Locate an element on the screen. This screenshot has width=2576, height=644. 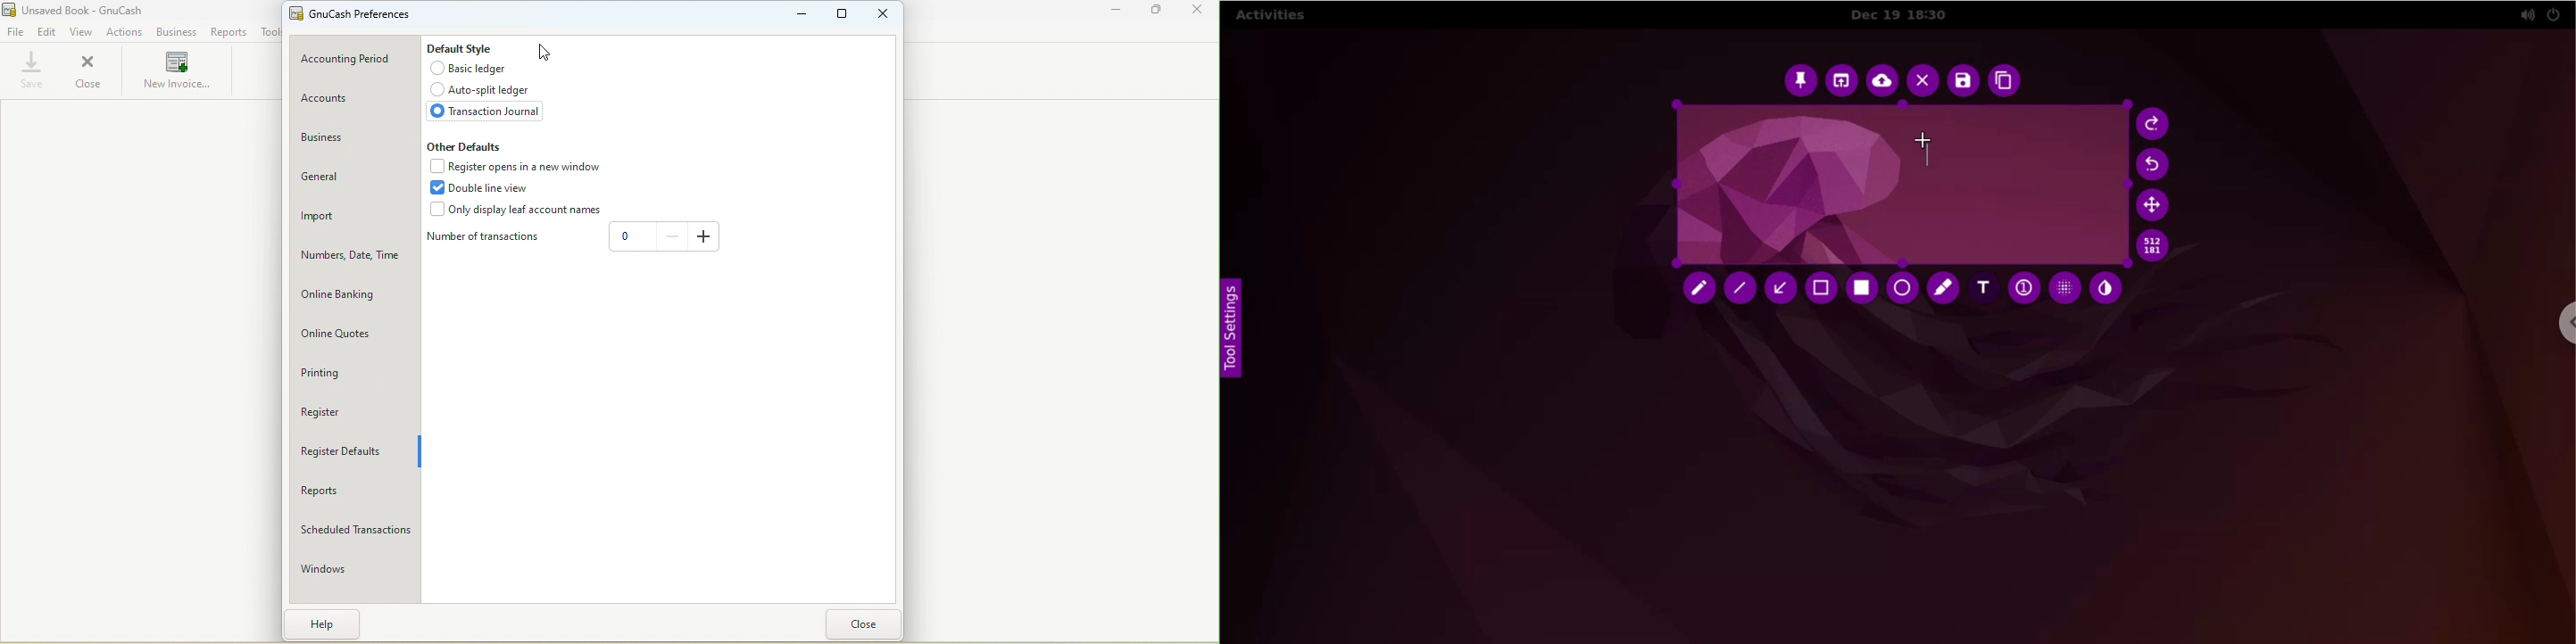
Decrease is located at coordinates (669, 237).